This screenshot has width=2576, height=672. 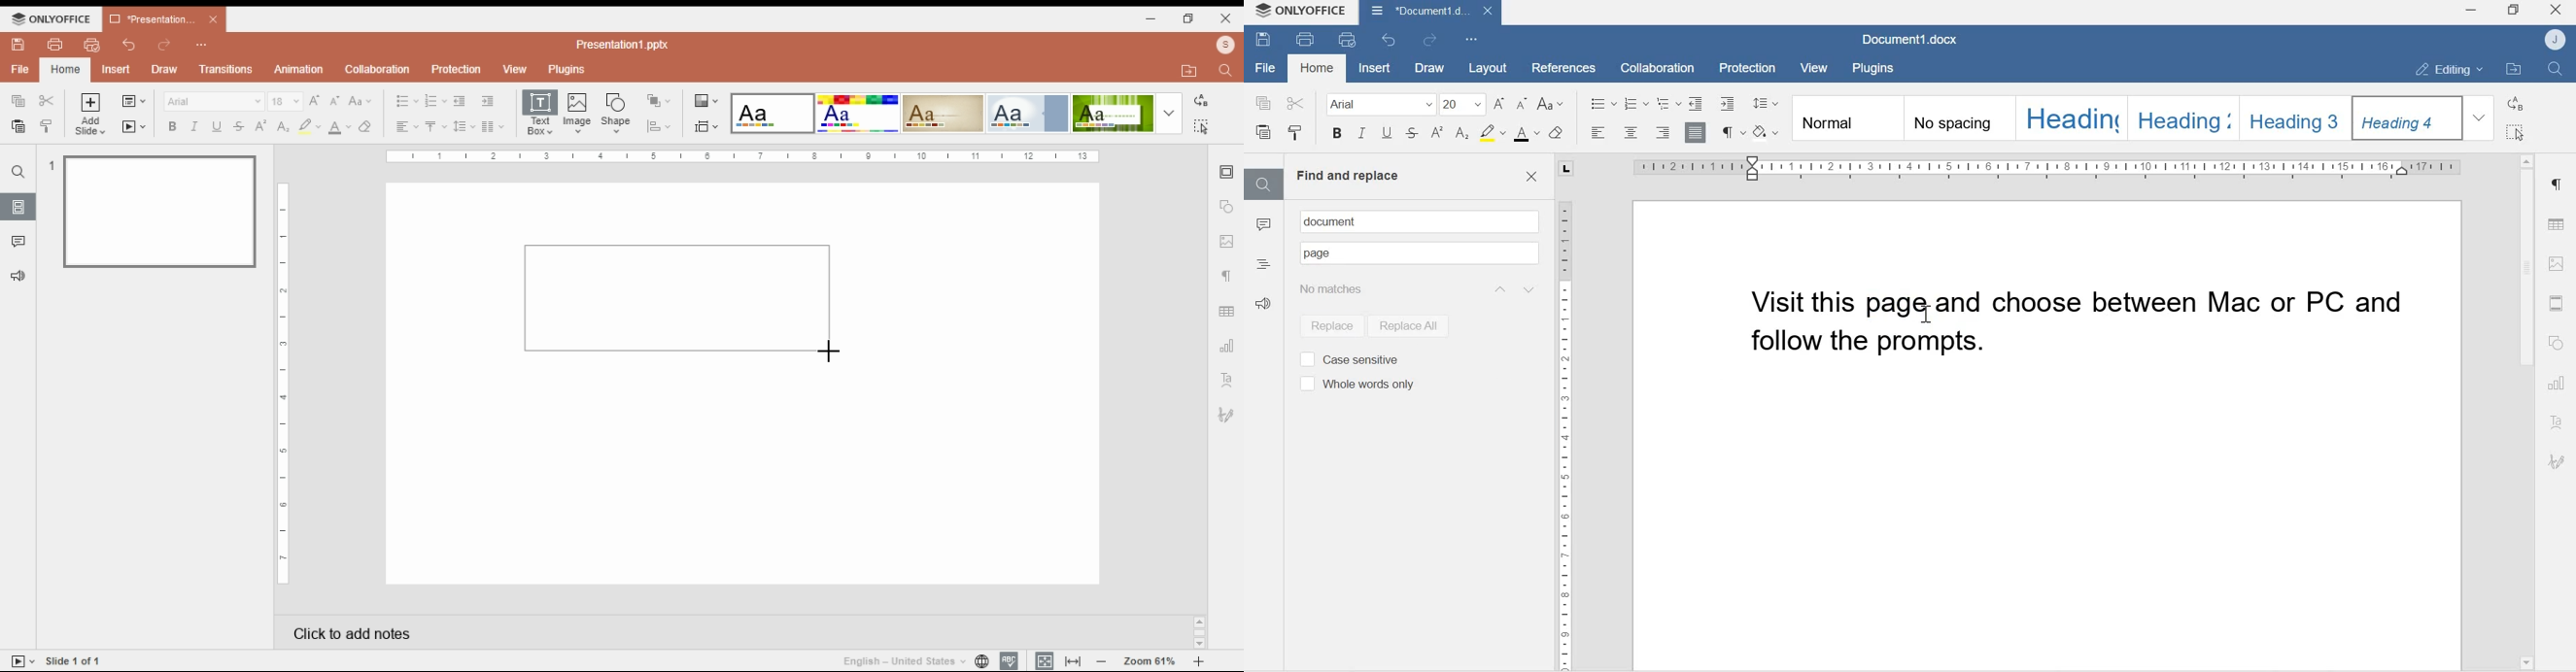 I want to click on new text box selection, so click(x=674, y=299).